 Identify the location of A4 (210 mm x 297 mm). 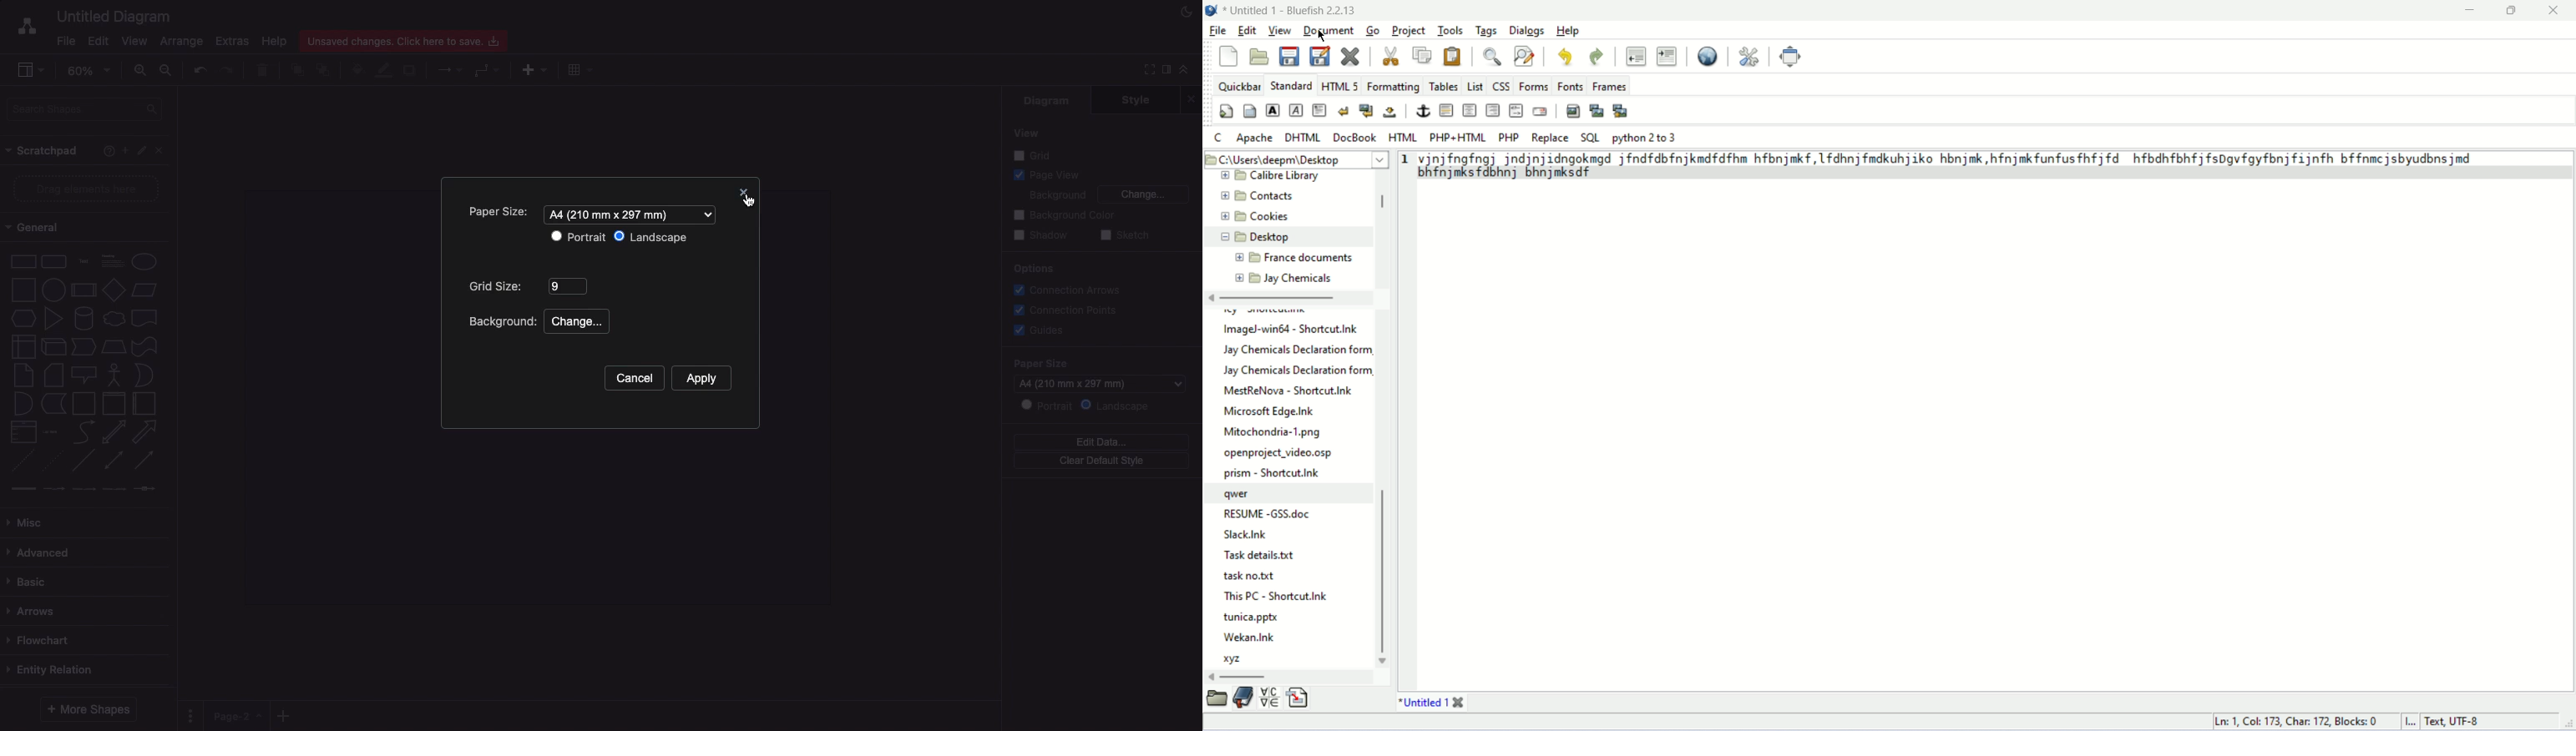
(1100, 383).